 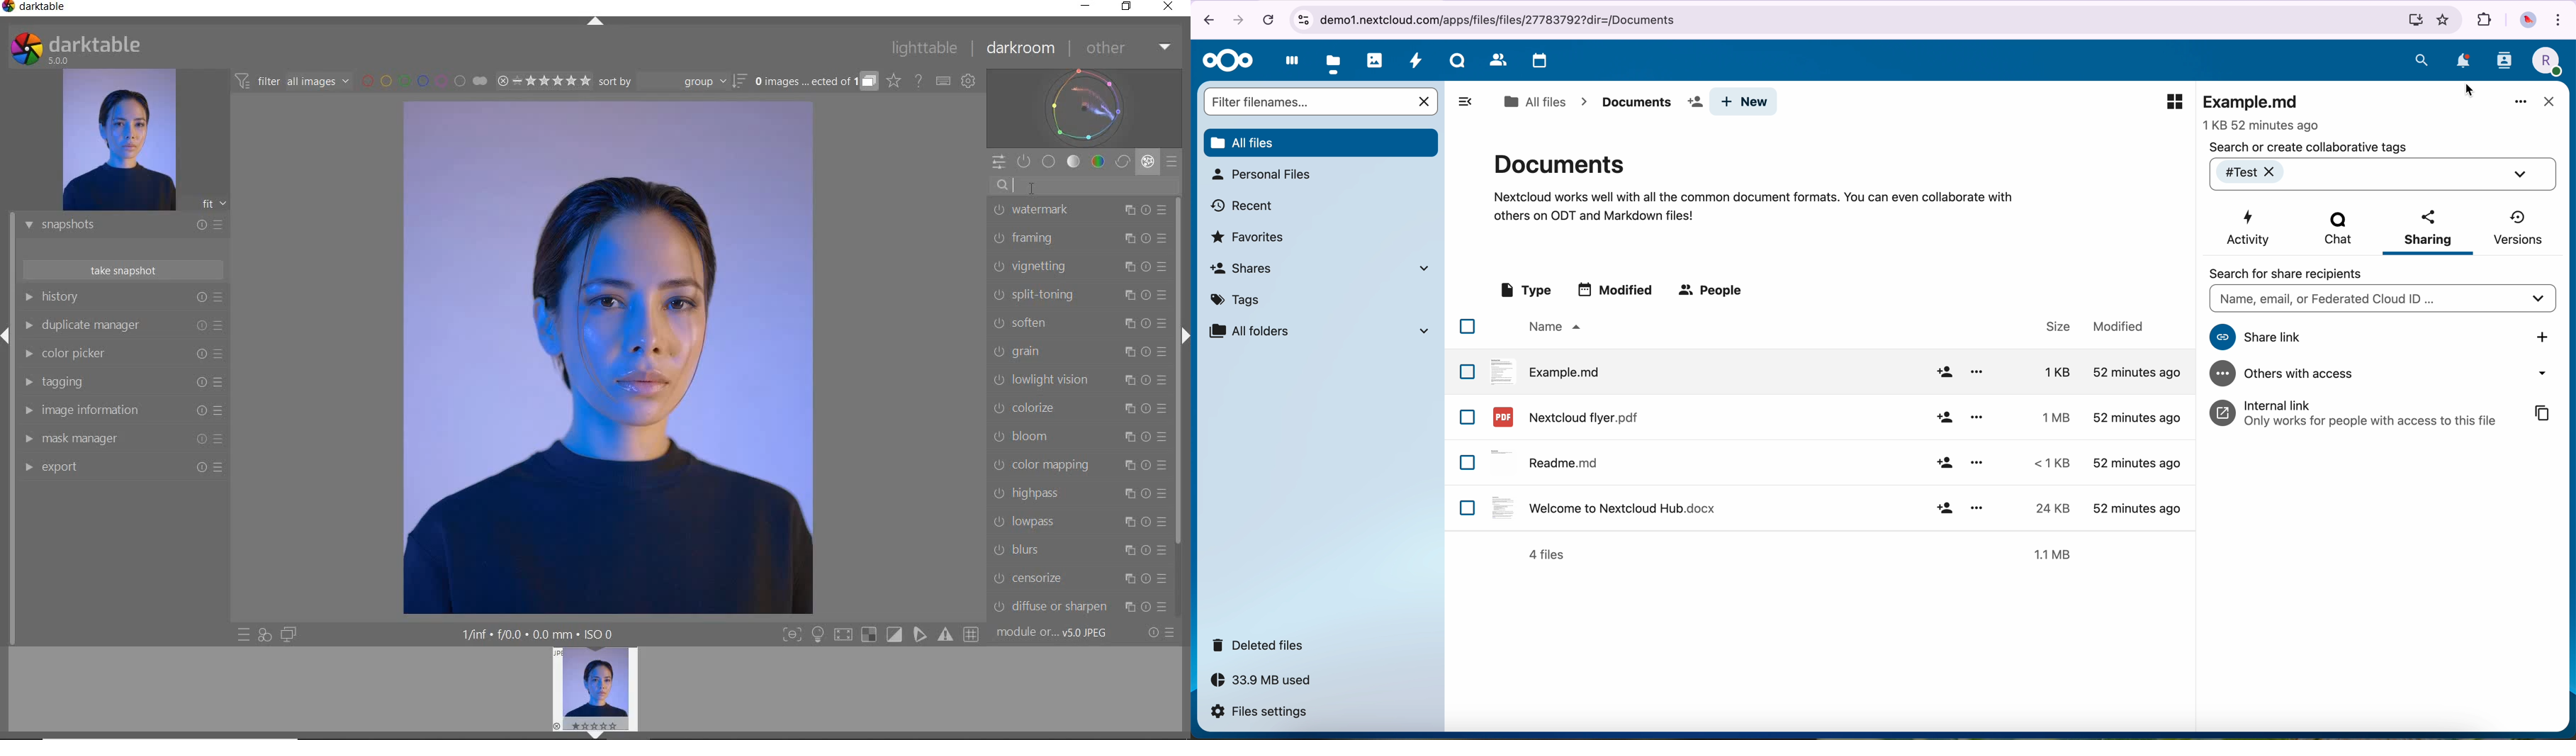 What do you see at coordinates (597, 23) in the screenshot?
I see `EXPAND/COLLAPSE` at bounding box center [597, 23].